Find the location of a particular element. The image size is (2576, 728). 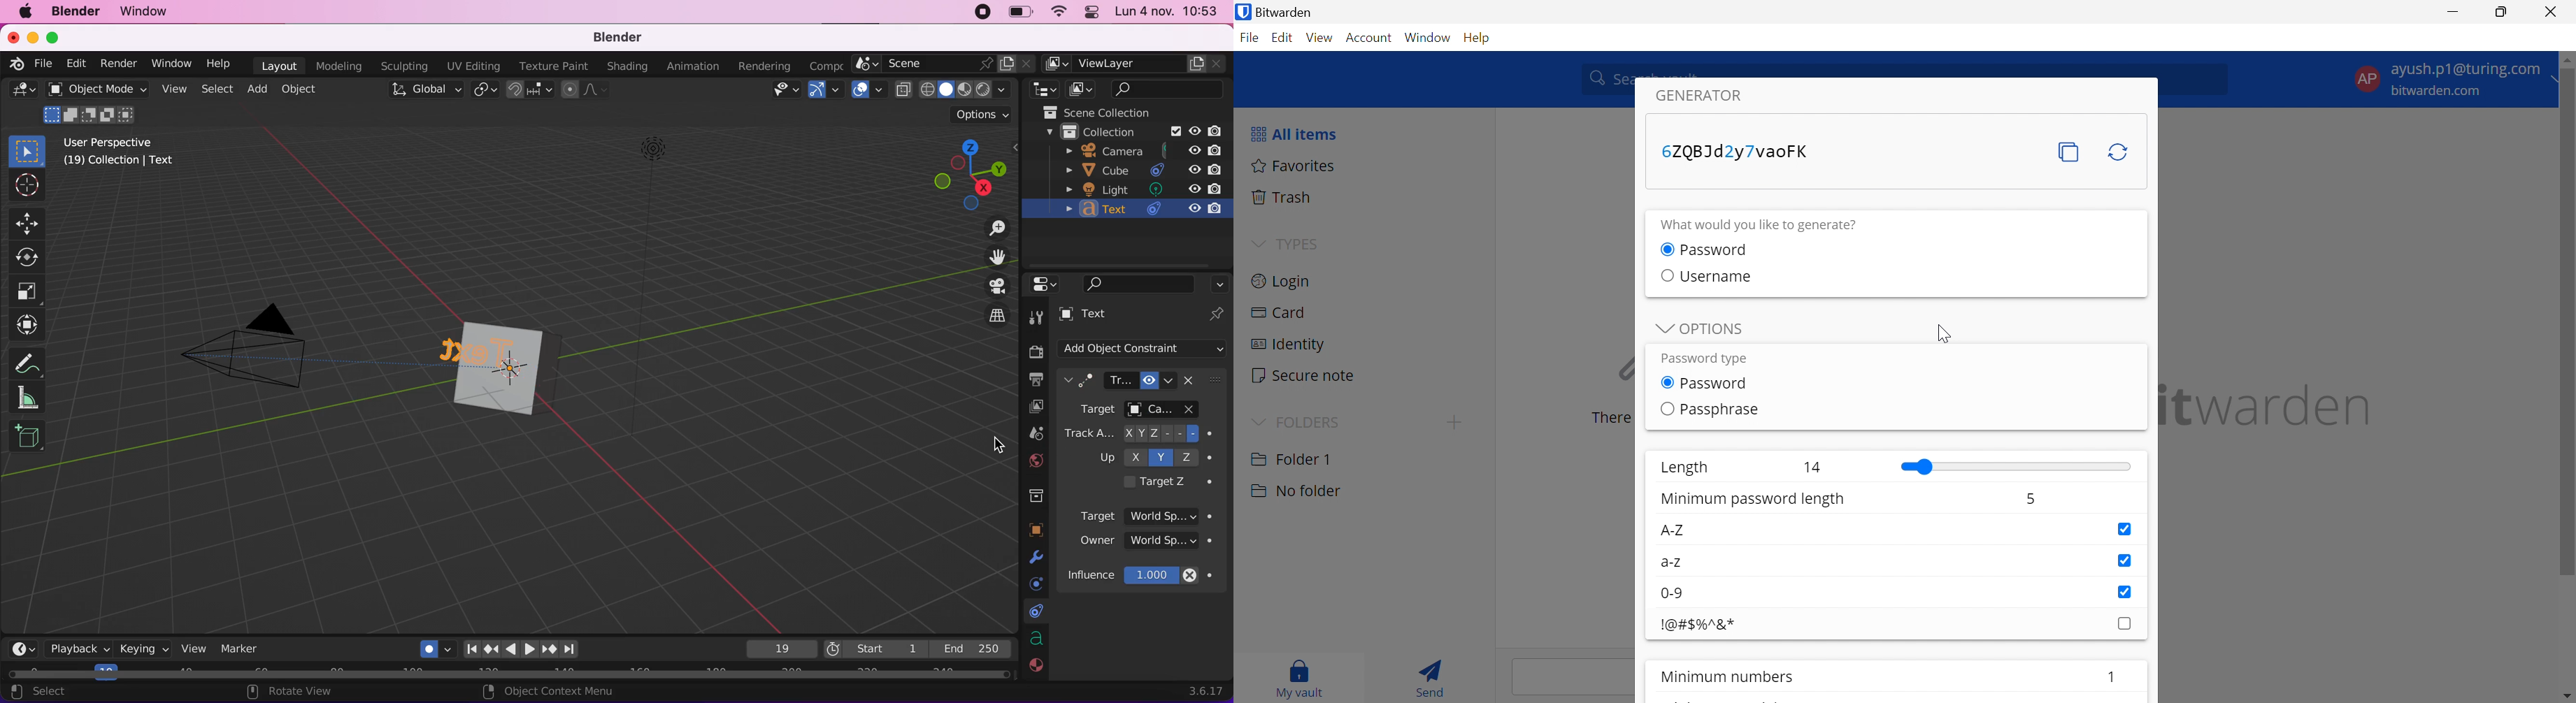

5 is located at coordinates (2029, 502).